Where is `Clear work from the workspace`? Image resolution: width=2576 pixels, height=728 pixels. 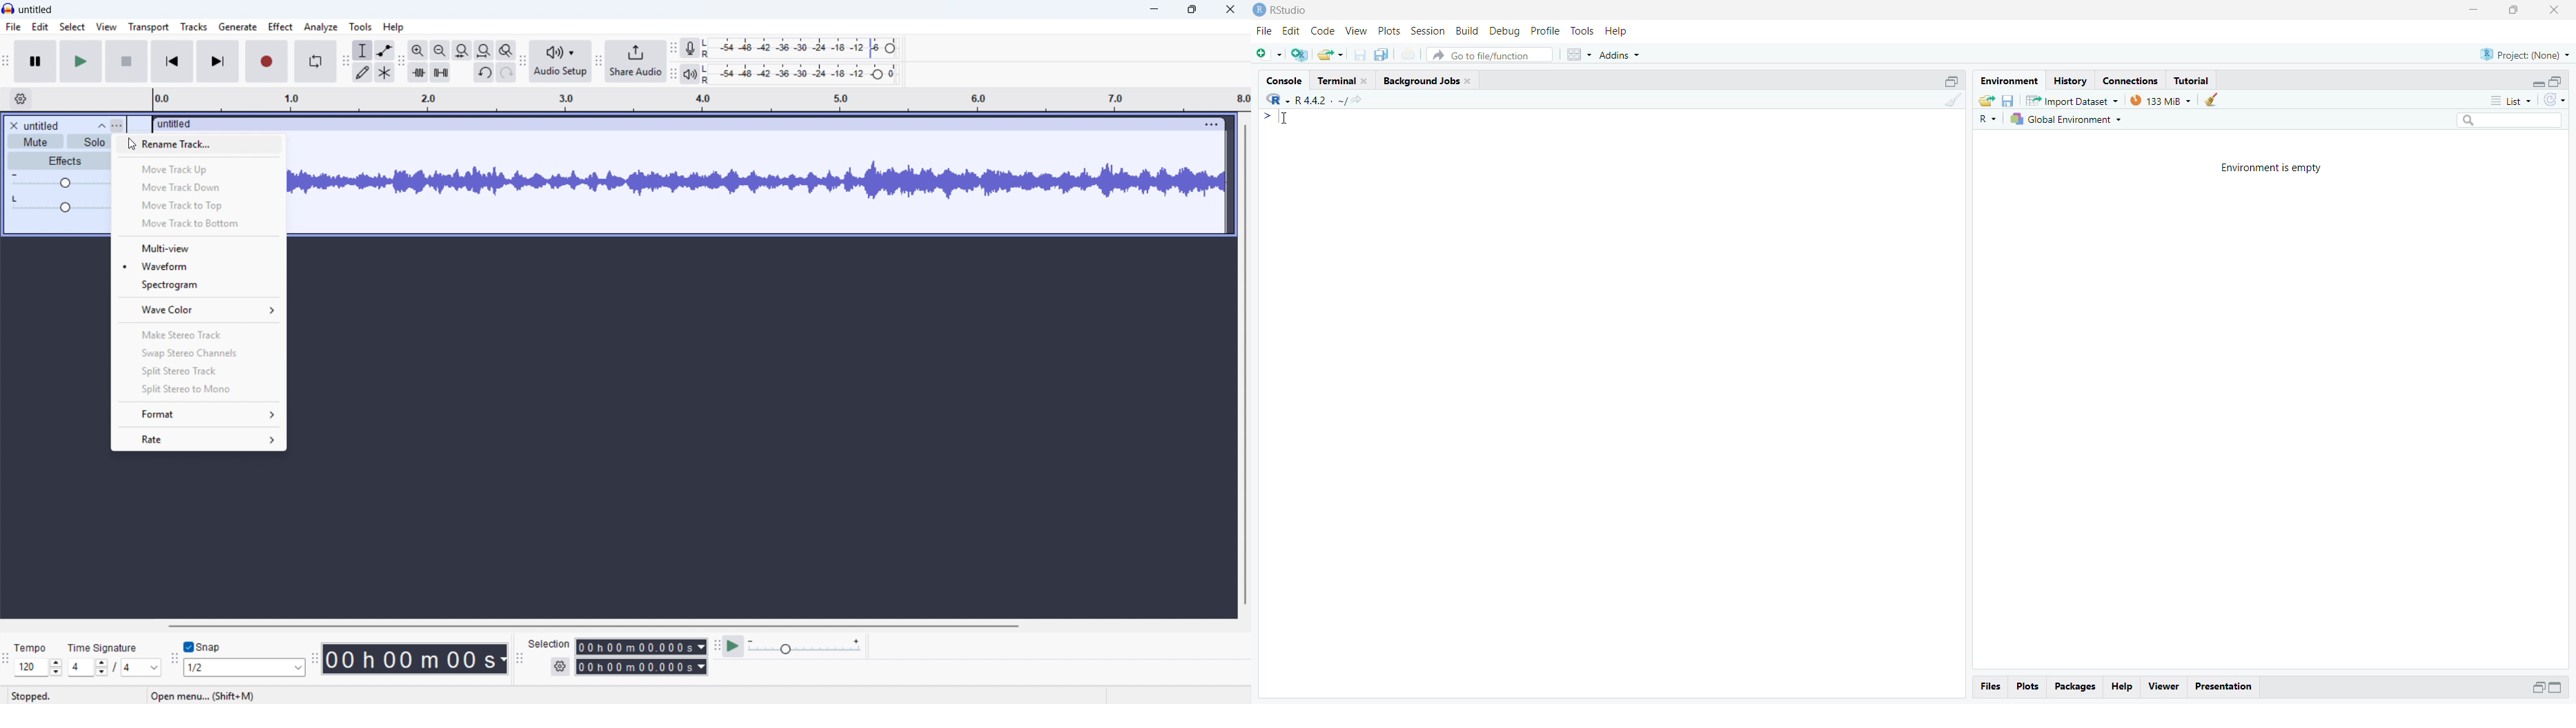
Clear work from the workspace is located at coordinates (2212, 99).